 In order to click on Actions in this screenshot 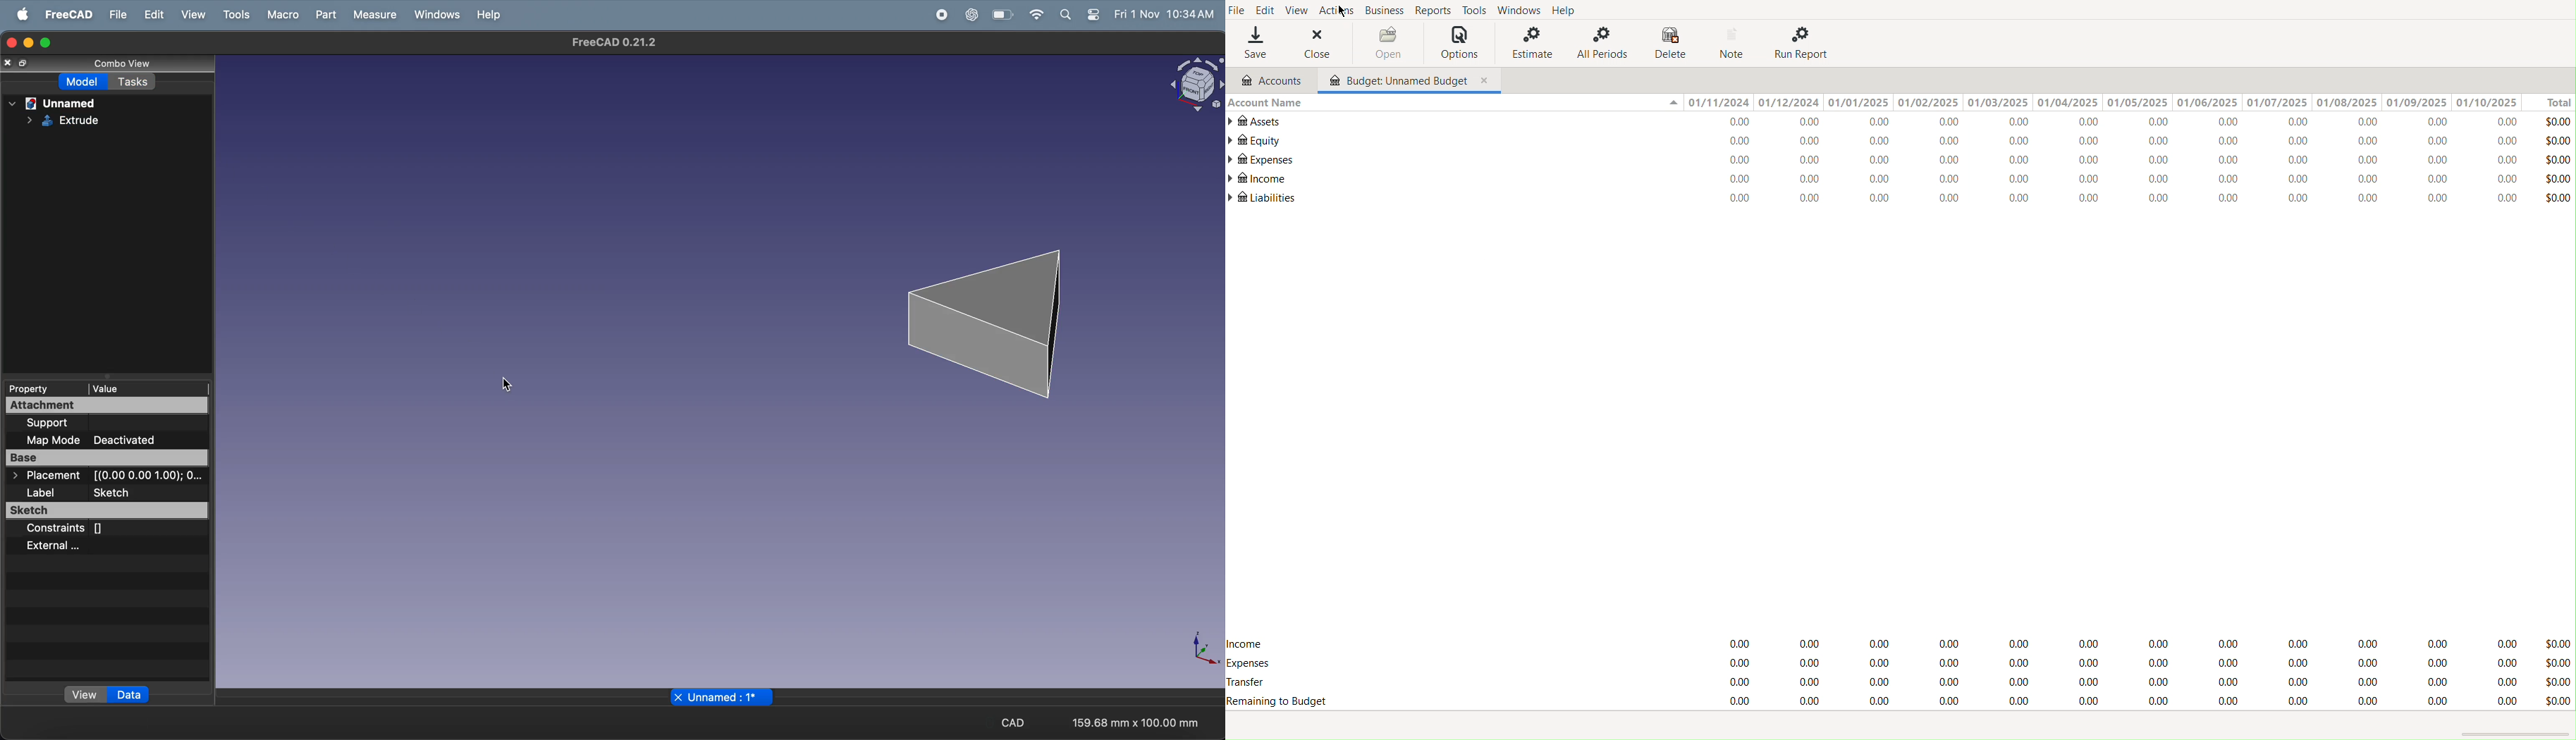, I will do `click(1339, 11)`.